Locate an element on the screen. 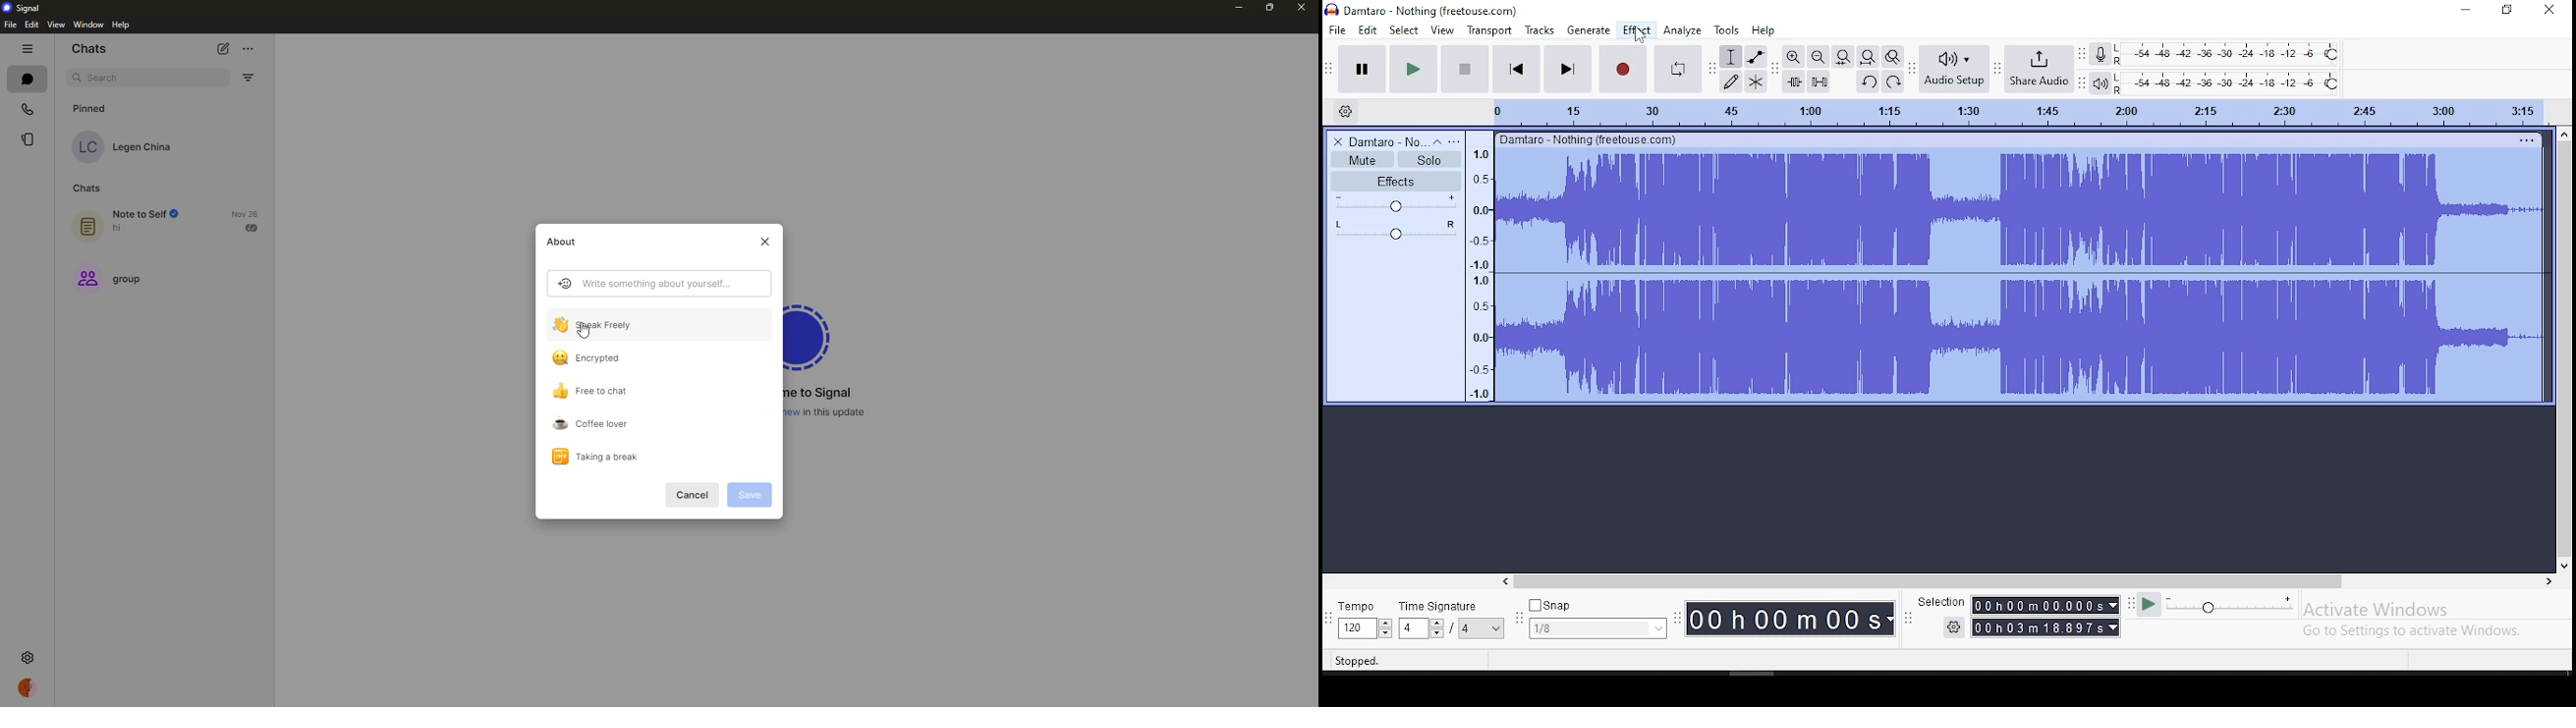 Image resolution: width=2576 pixels, height=728 pixels. settings is located at coordinates (27, 656).